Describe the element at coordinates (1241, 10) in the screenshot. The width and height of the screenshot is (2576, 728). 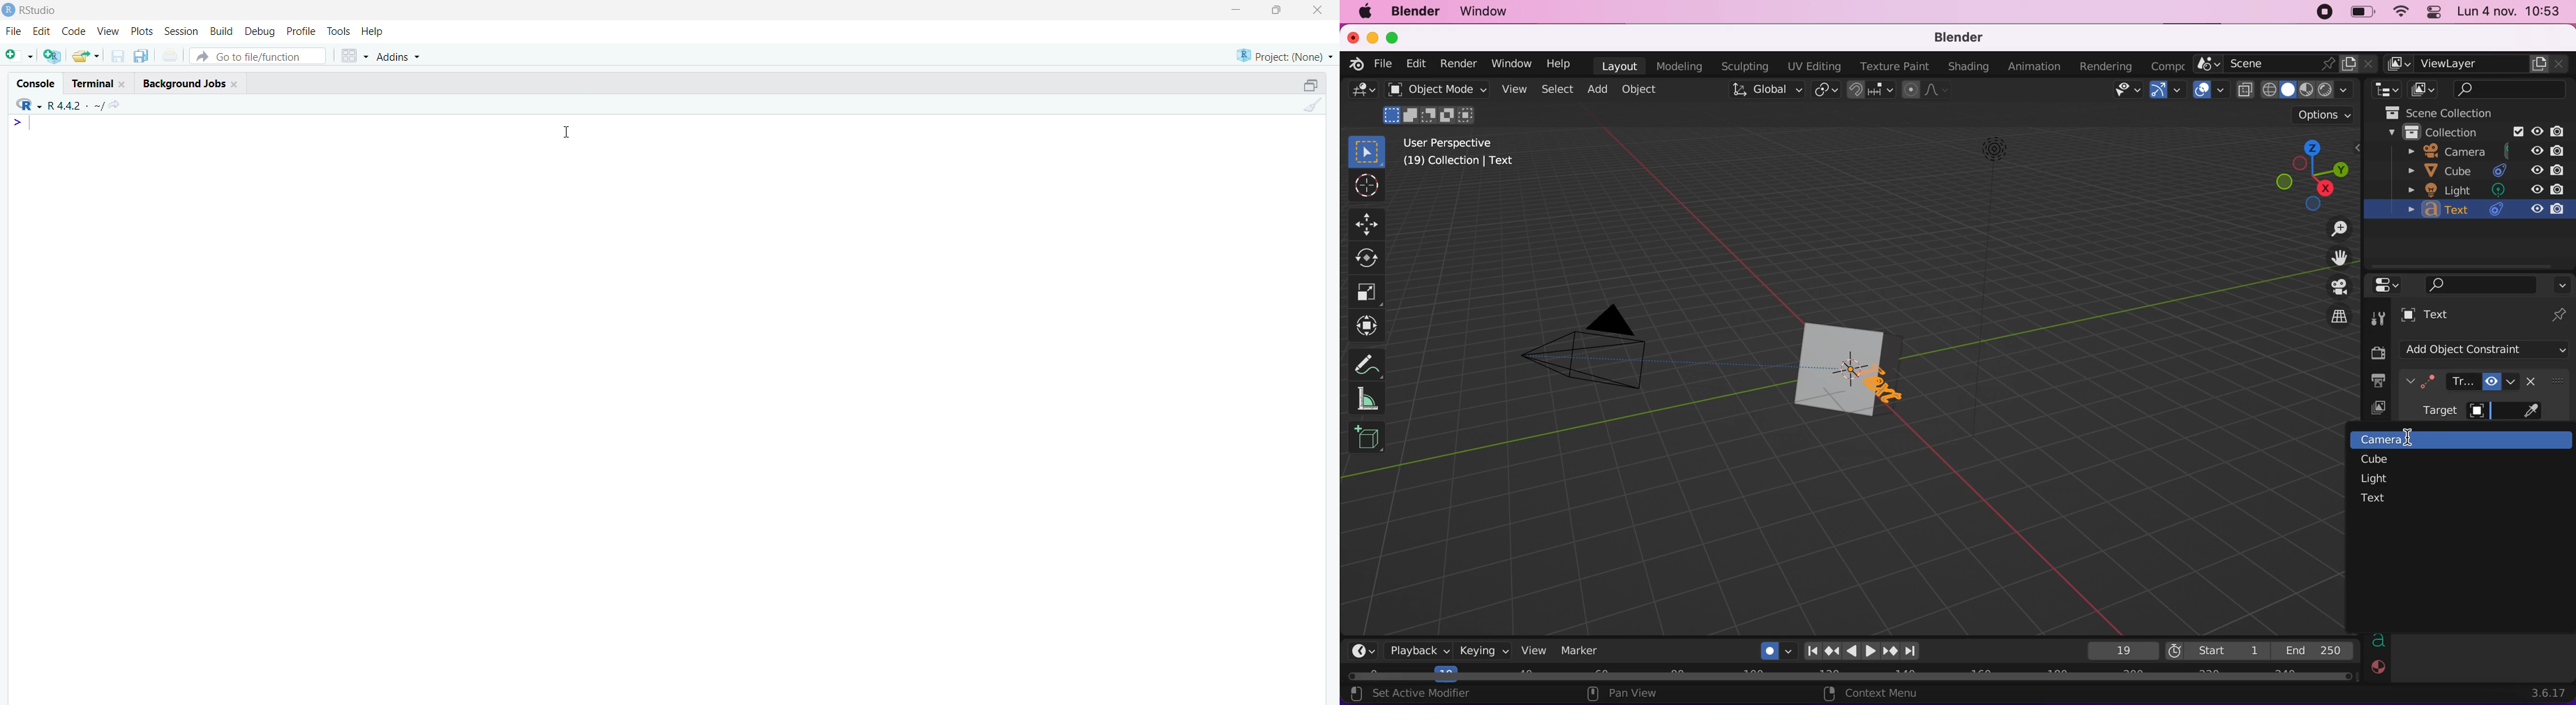
I see `minimize` at that location.